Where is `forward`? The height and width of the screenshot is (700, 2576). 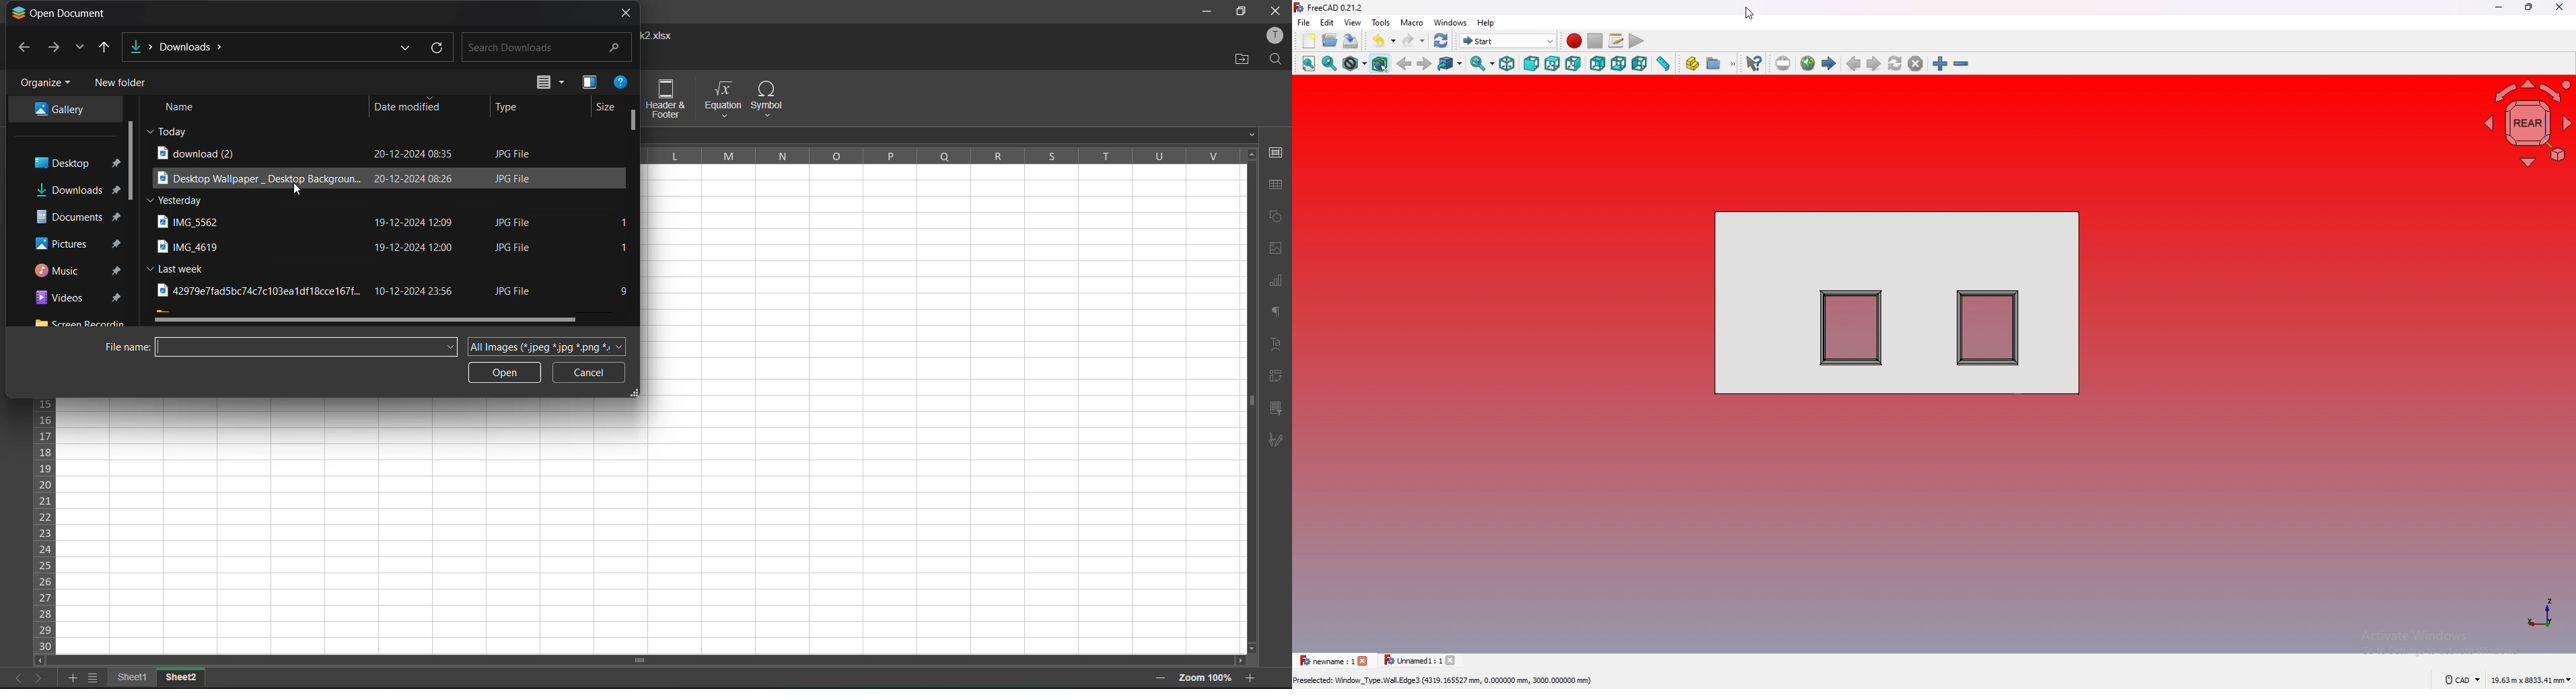
forward is located at coordinates (55, 49).